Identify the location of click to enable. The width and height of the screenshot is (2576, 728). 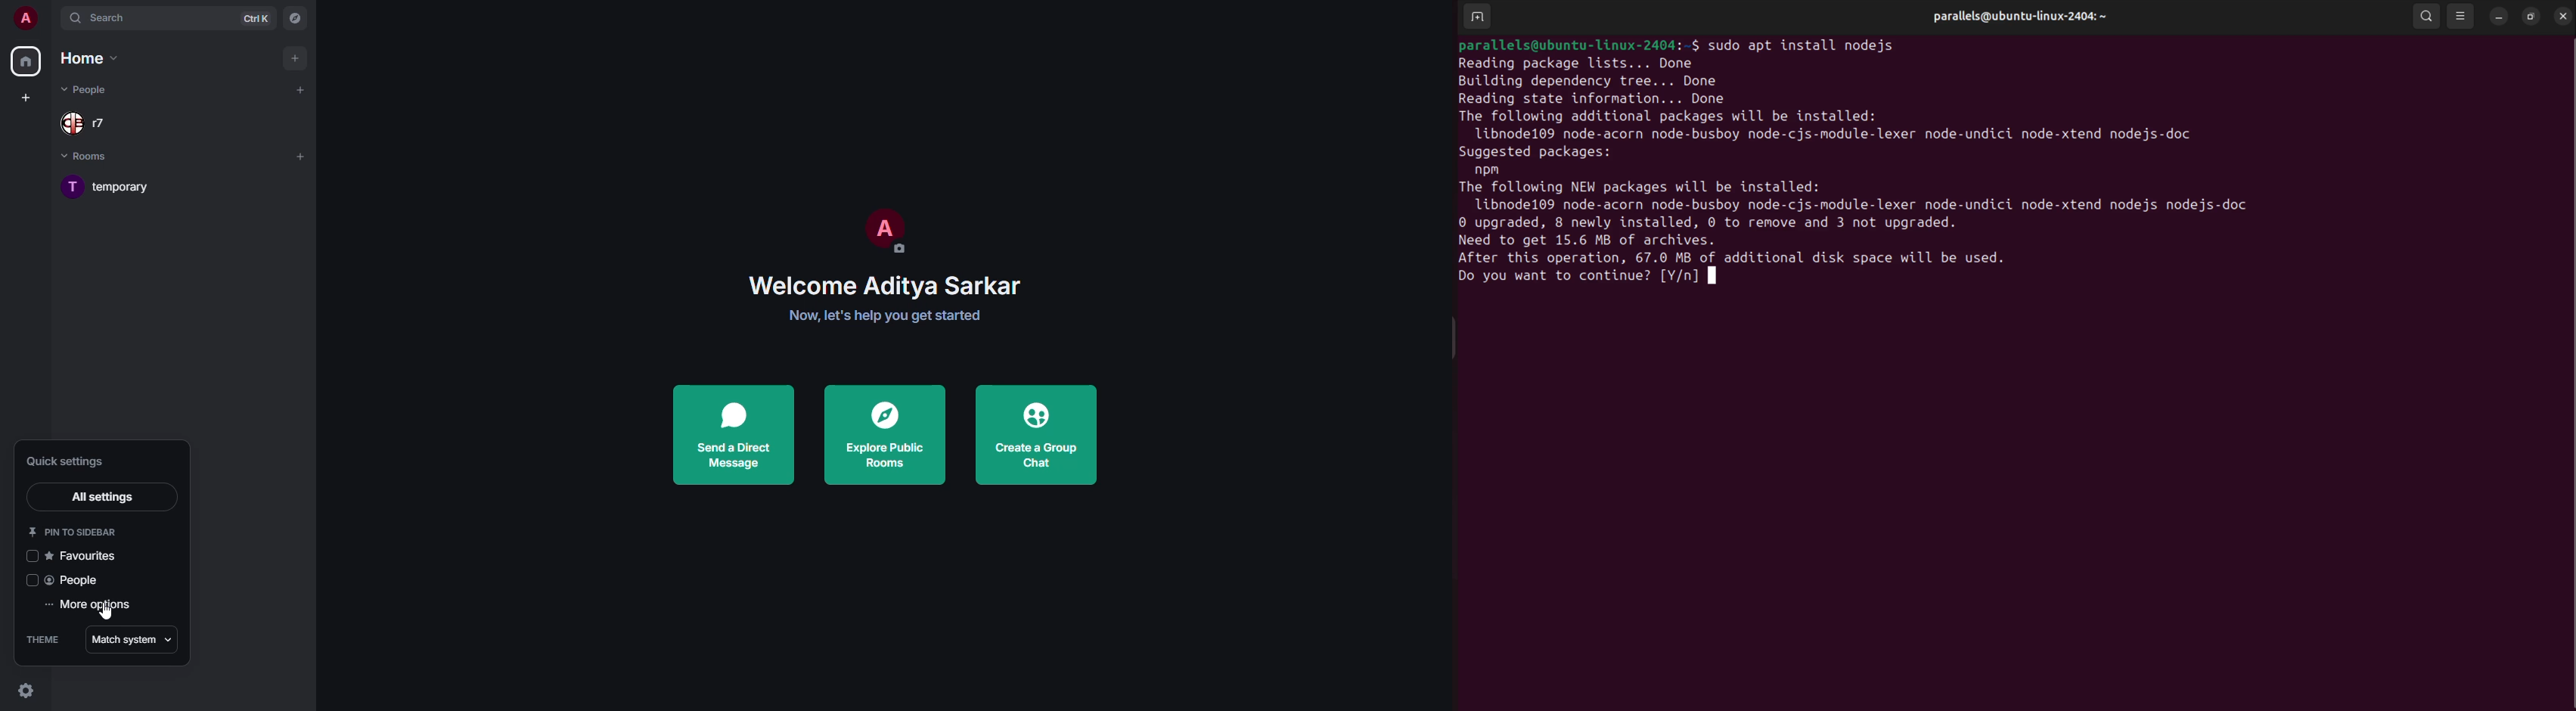
(29, 580).